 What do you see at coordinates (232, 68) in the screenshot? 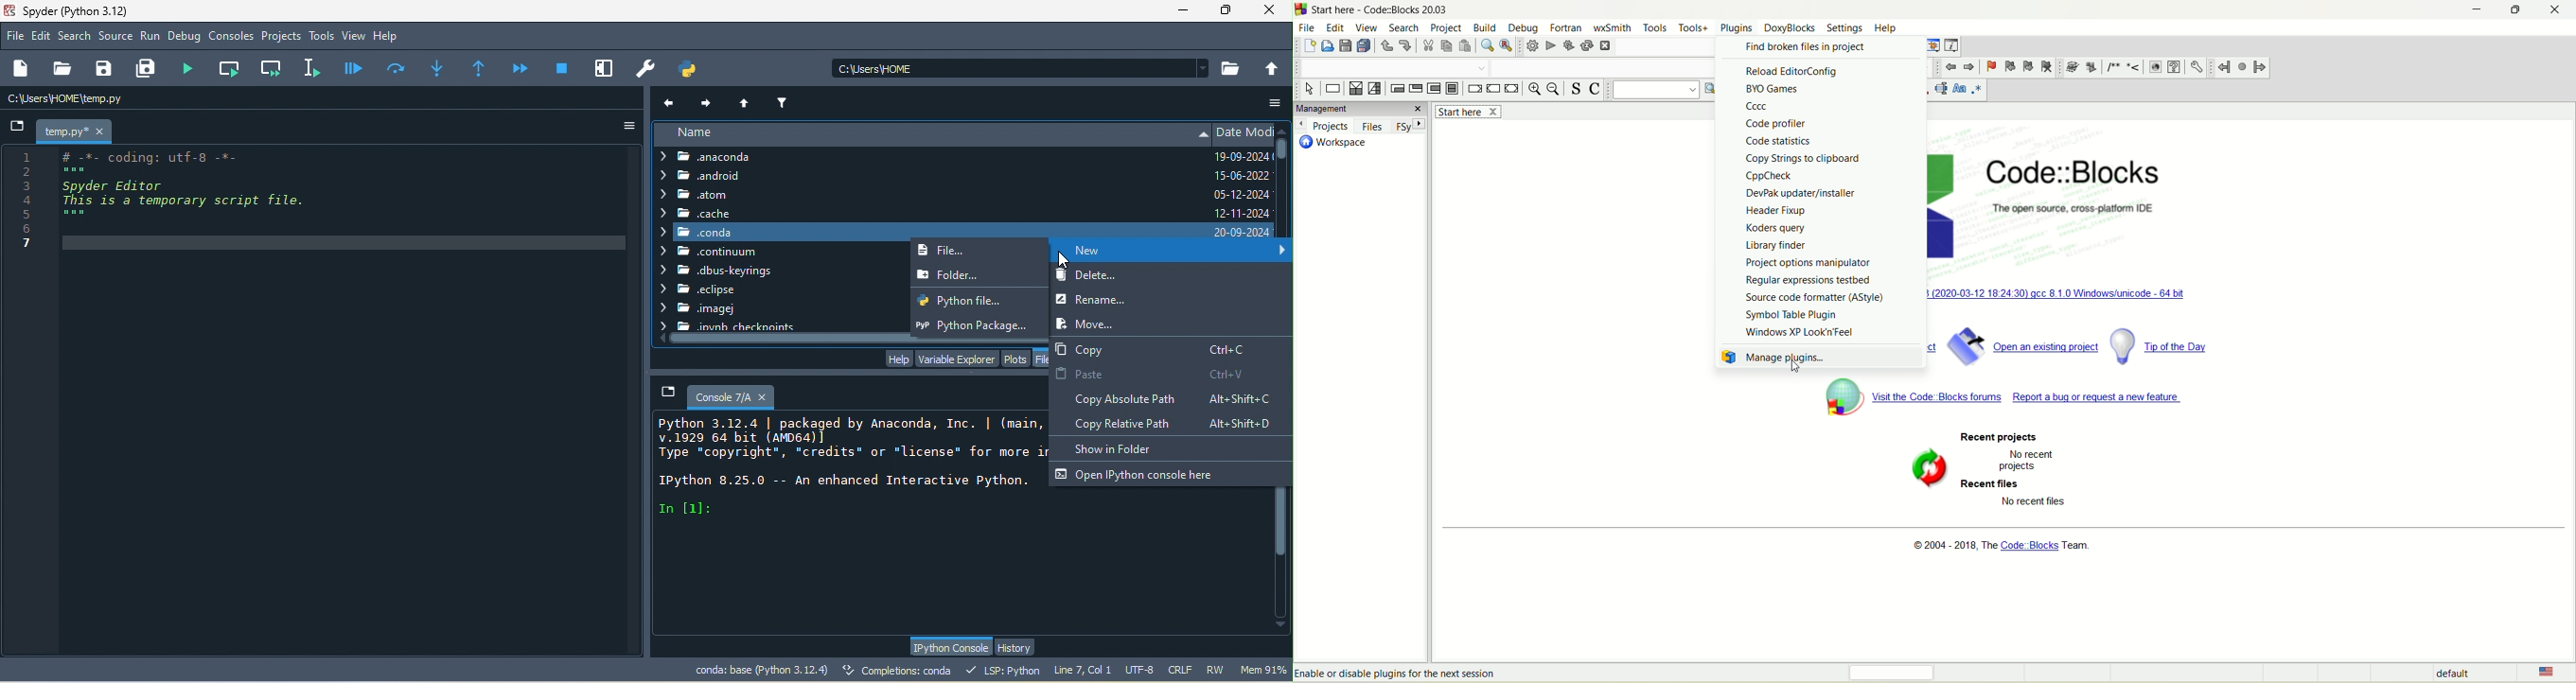
I see `run current cell` at bounding box center [232, 68].